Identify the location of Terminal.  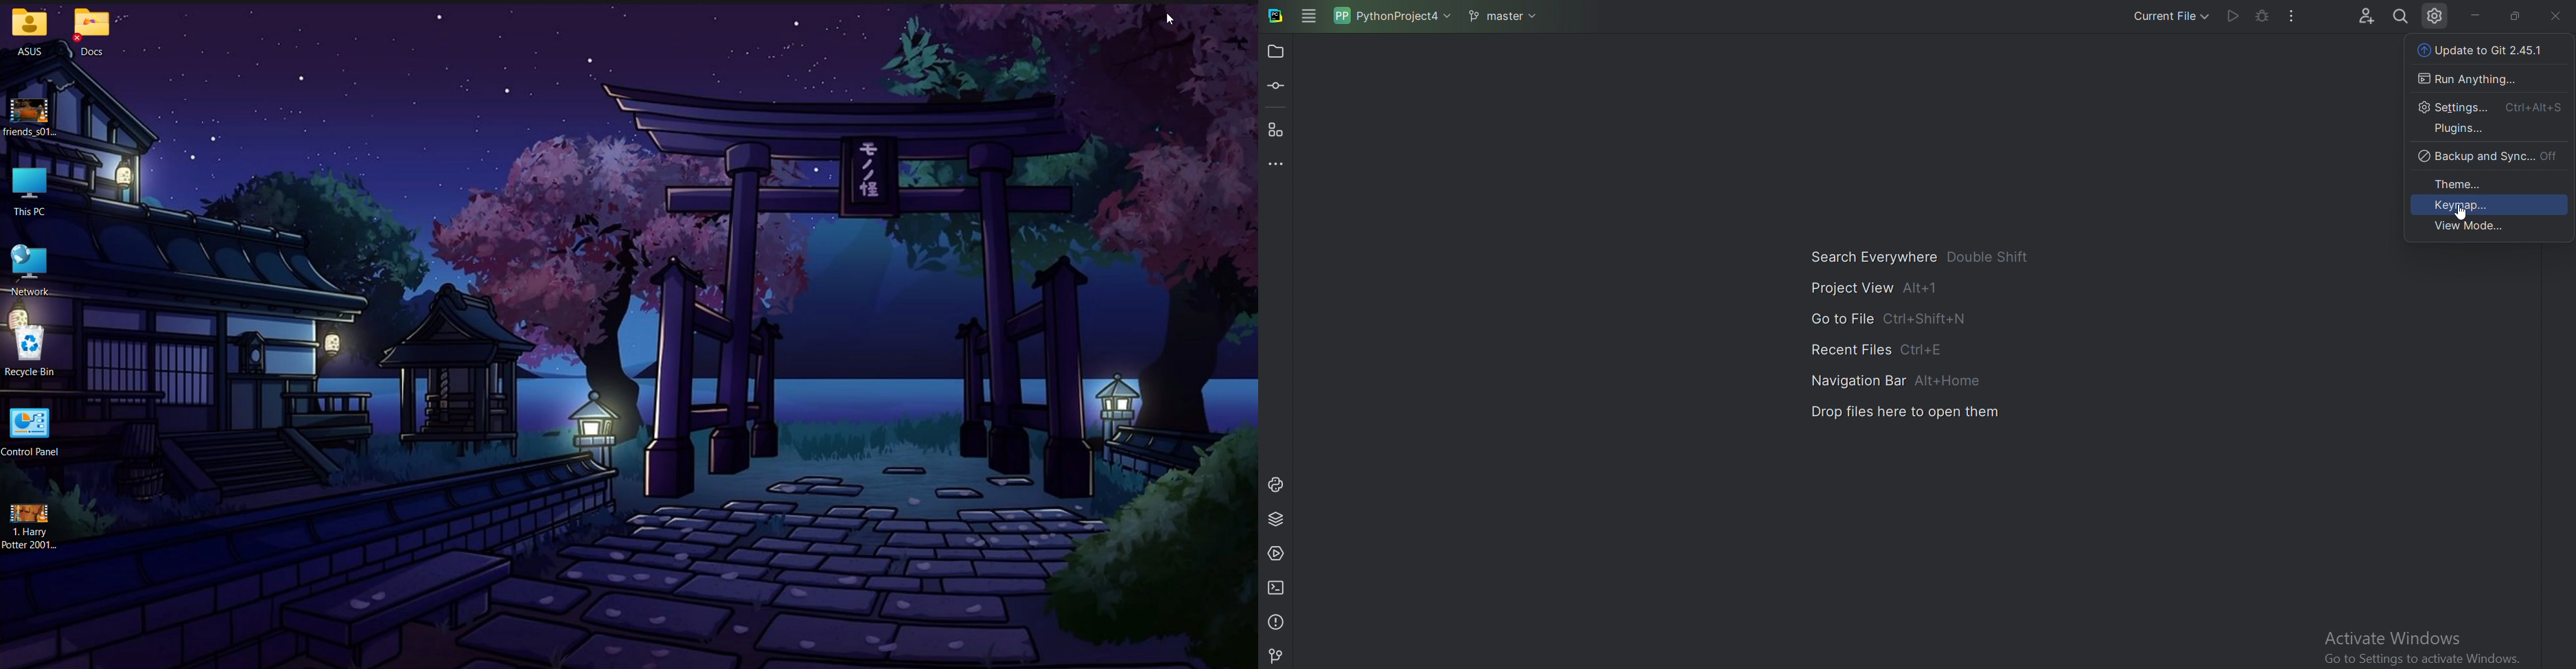
(1278, 588).